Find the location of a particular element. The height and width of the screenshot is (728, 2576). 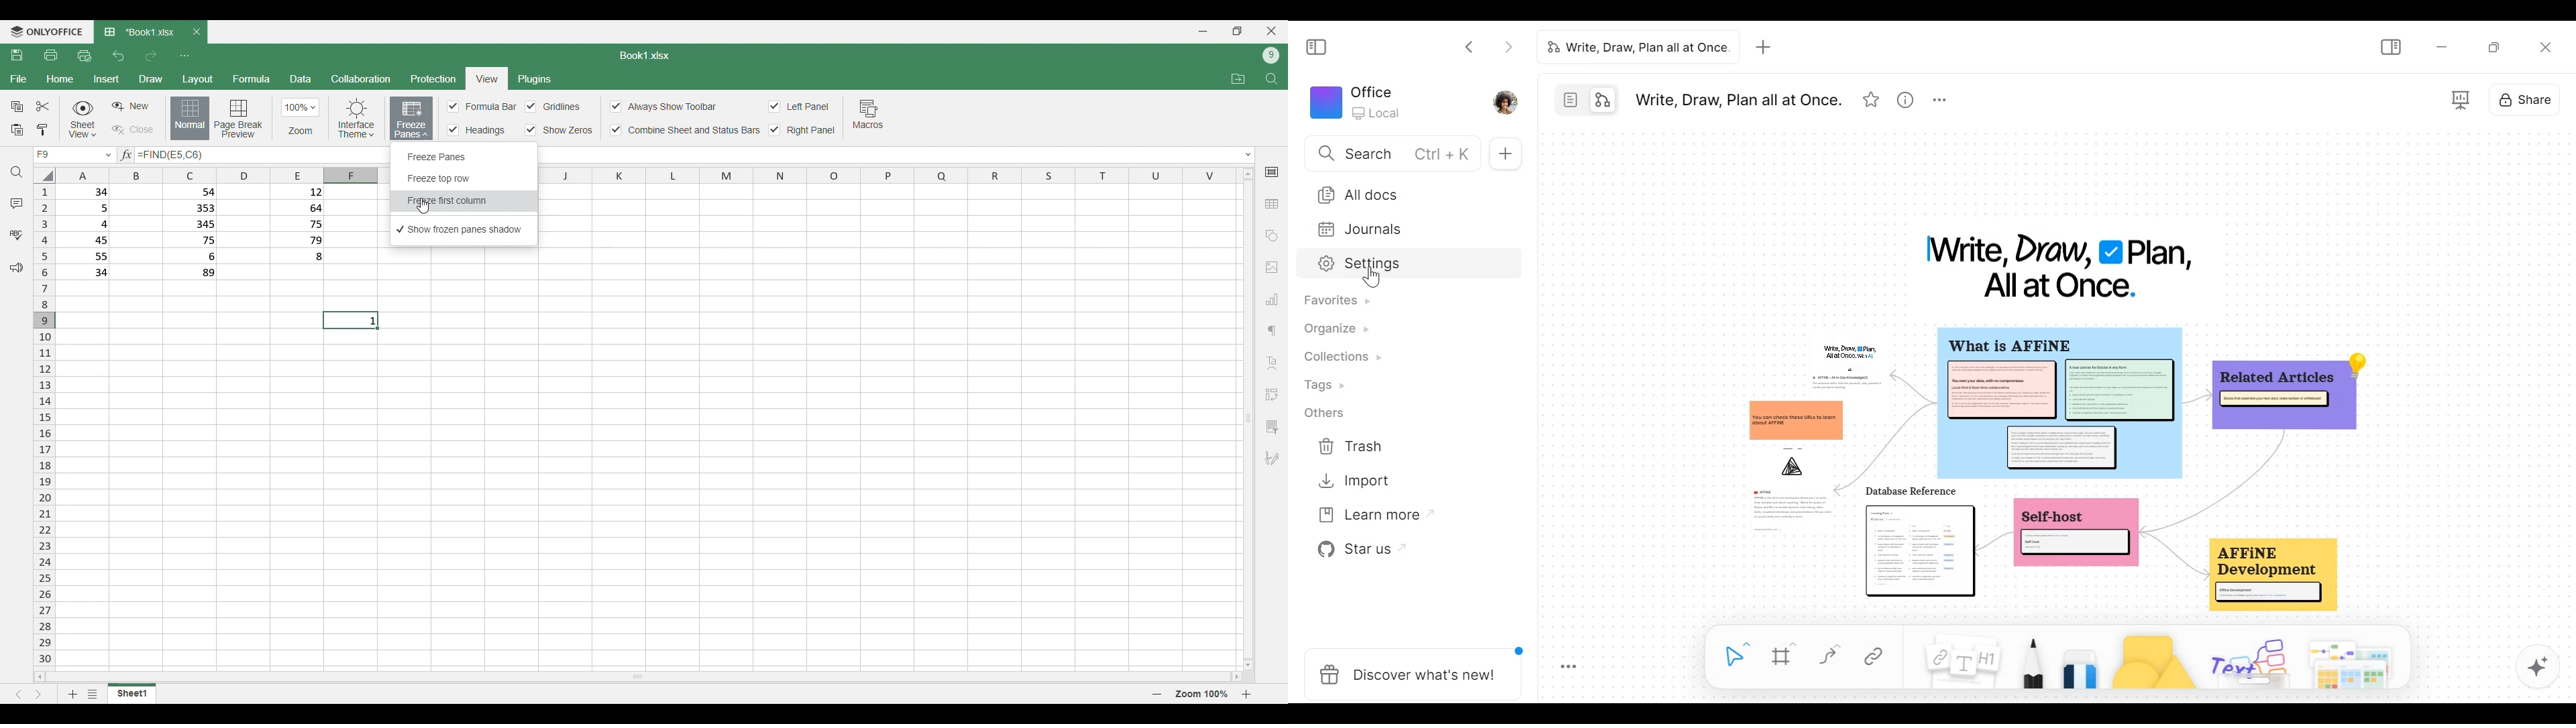

Title  is located at coordinates (2055, 266).